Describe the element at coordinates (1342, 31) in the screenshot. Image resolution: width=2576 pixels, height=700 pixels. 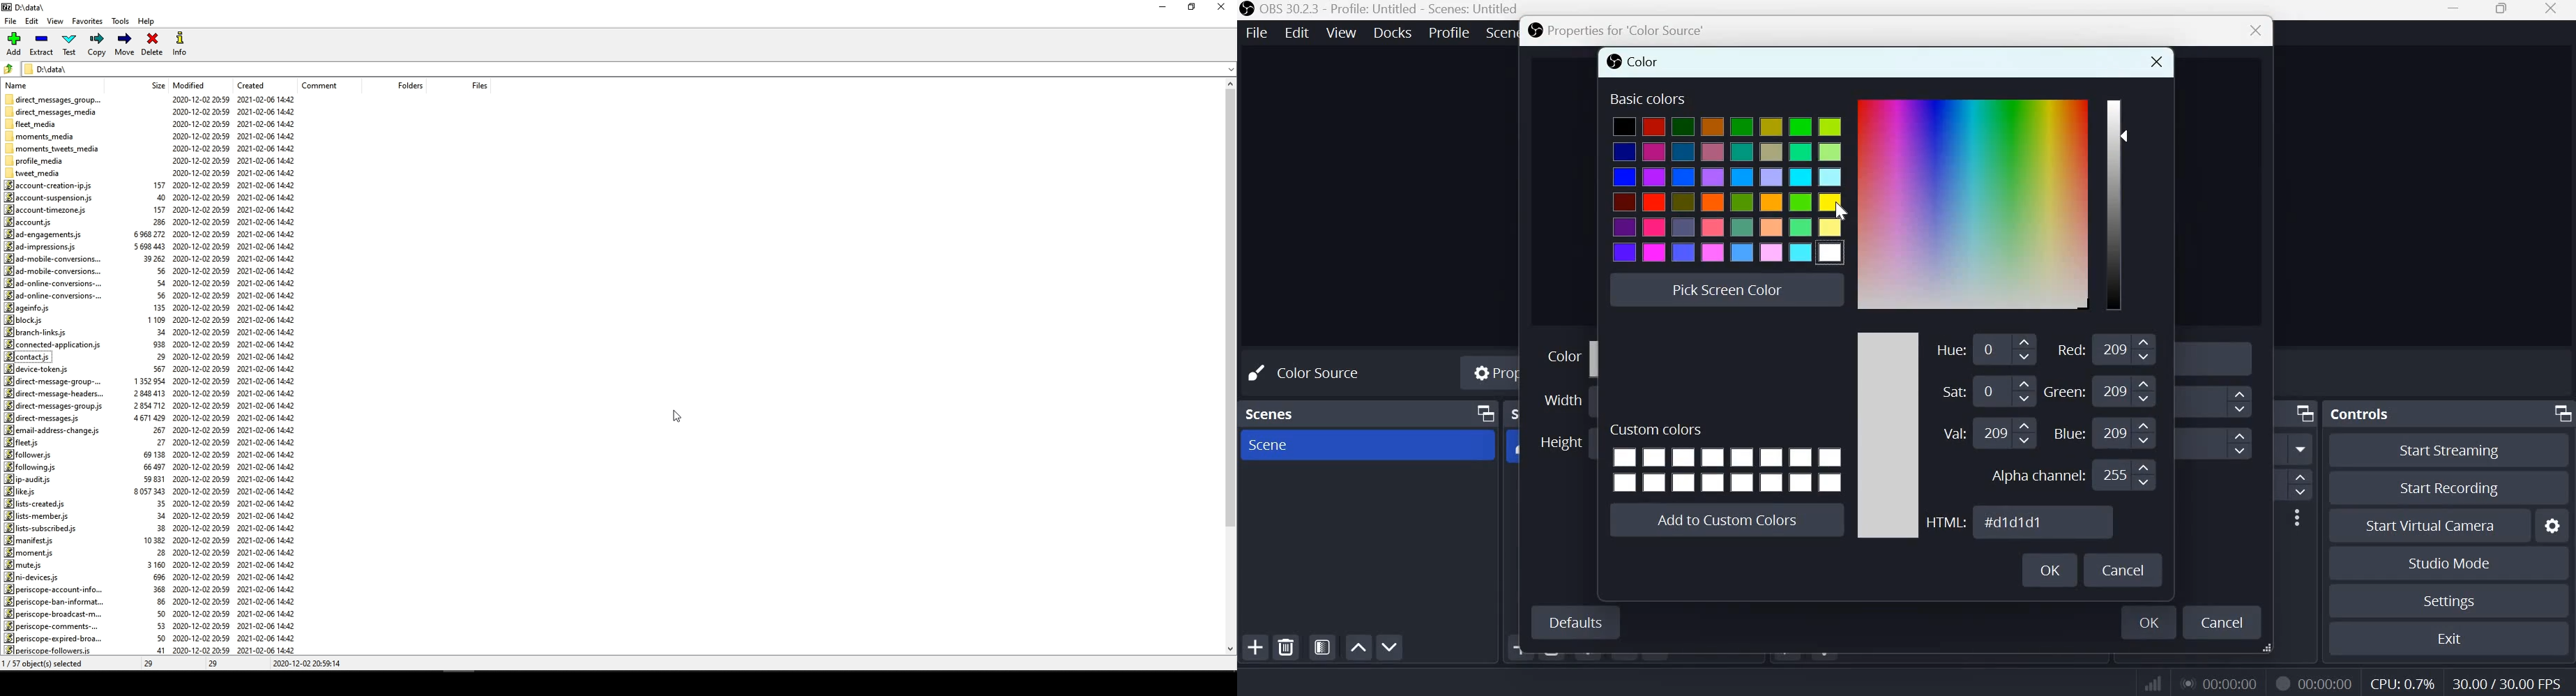
I see `View` at that location.